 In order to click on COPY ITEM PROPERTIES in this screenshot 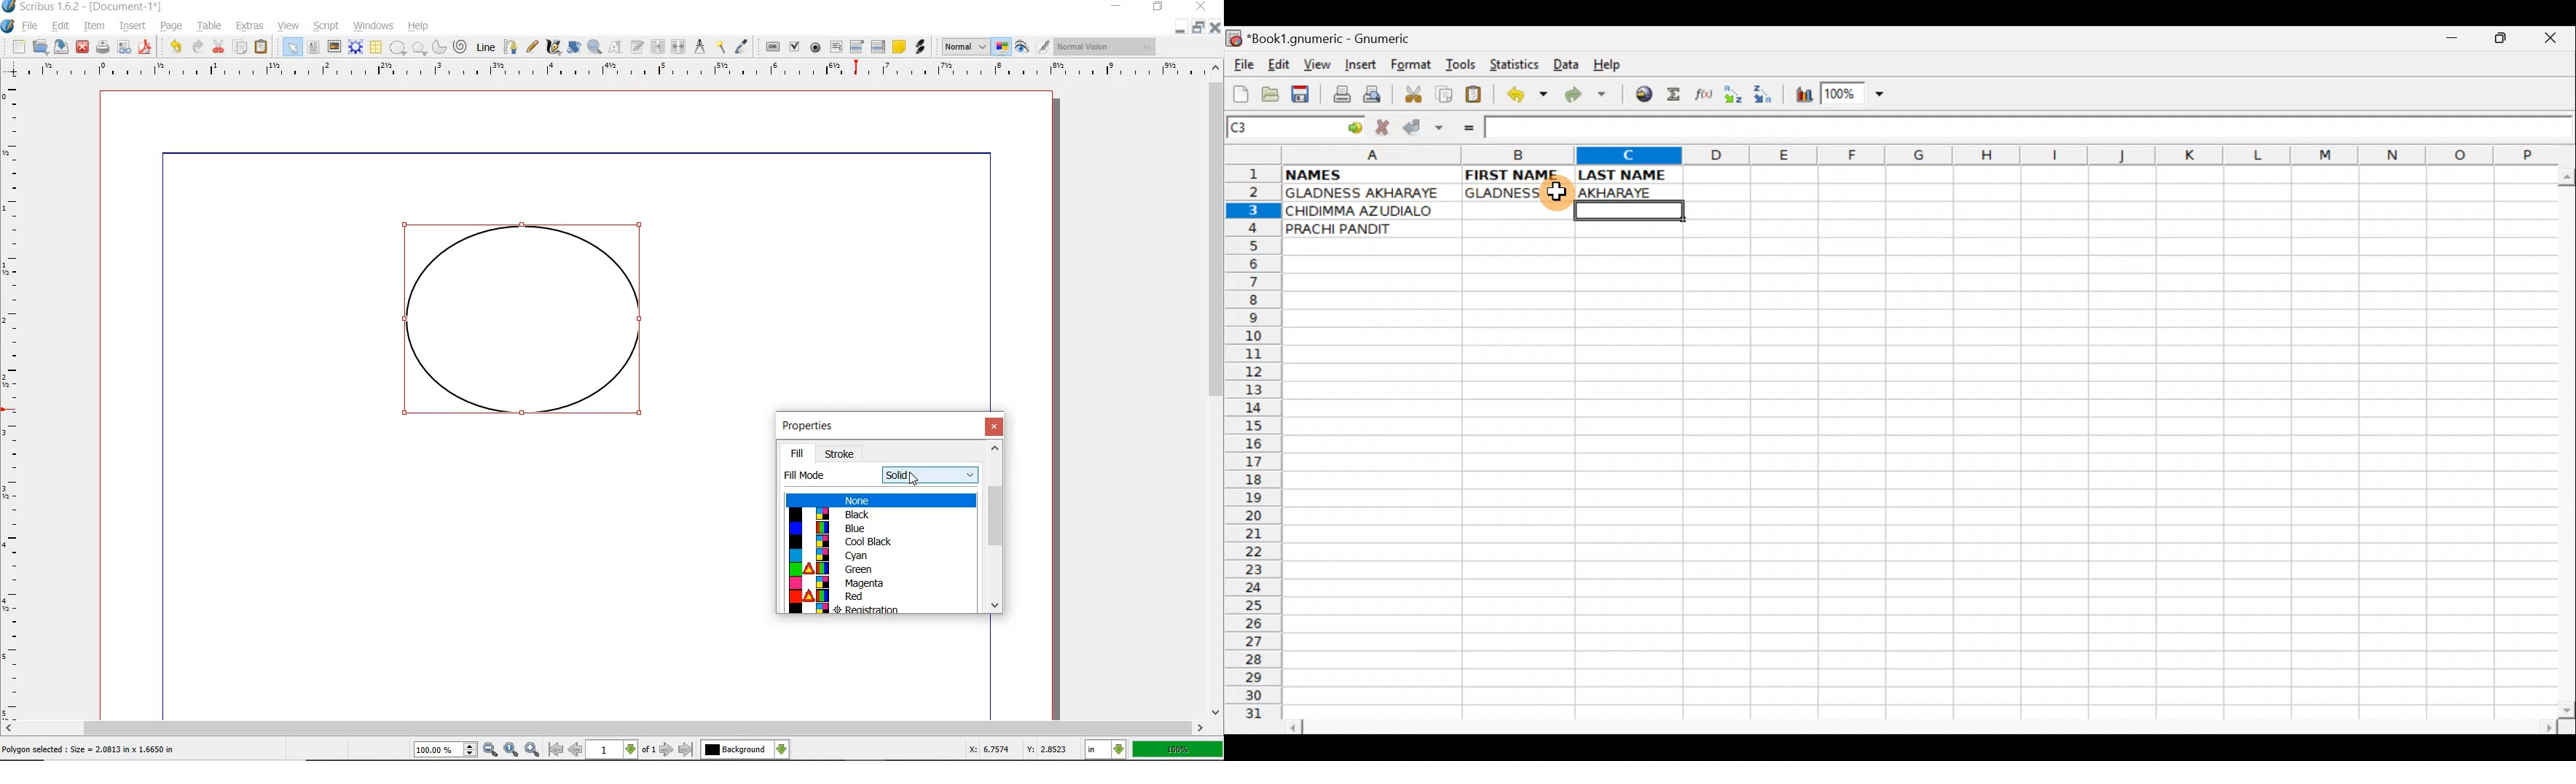, I will do `click(720, 46)`.